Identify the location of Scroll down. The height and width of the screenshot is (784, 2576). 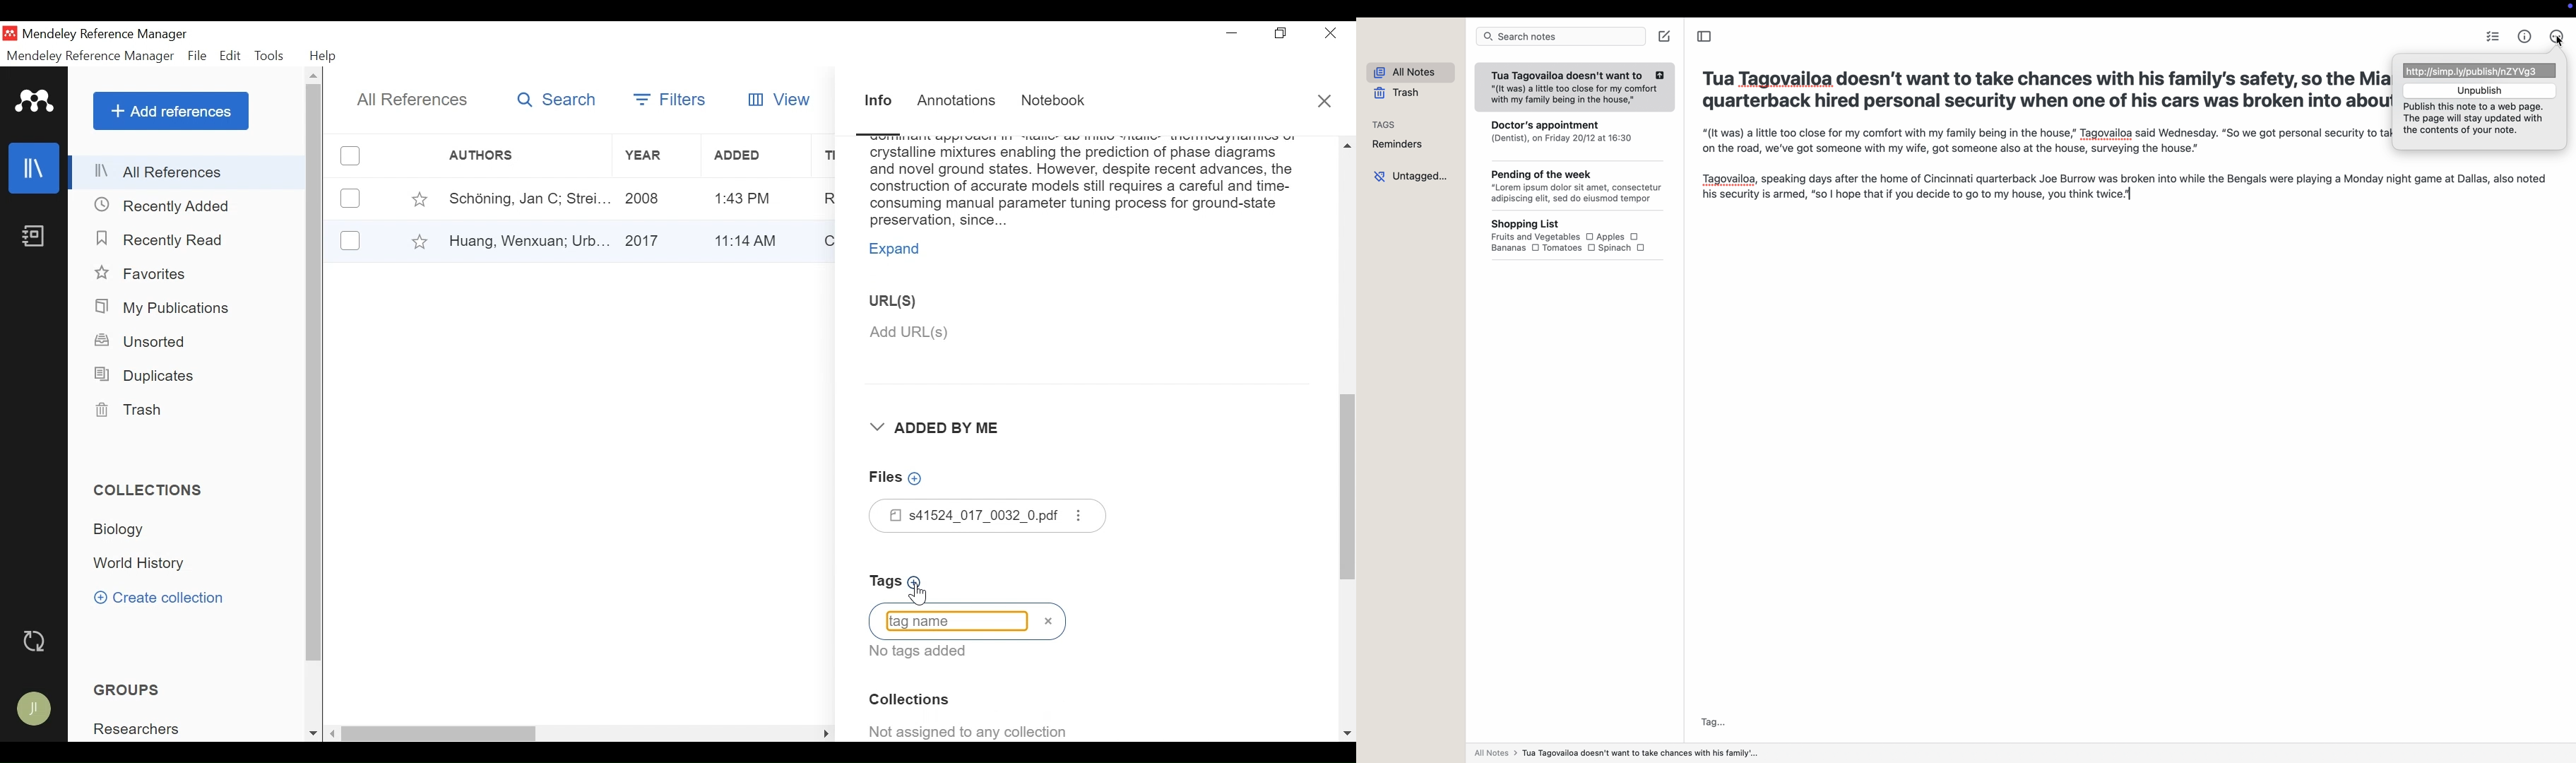
(1348, 735).